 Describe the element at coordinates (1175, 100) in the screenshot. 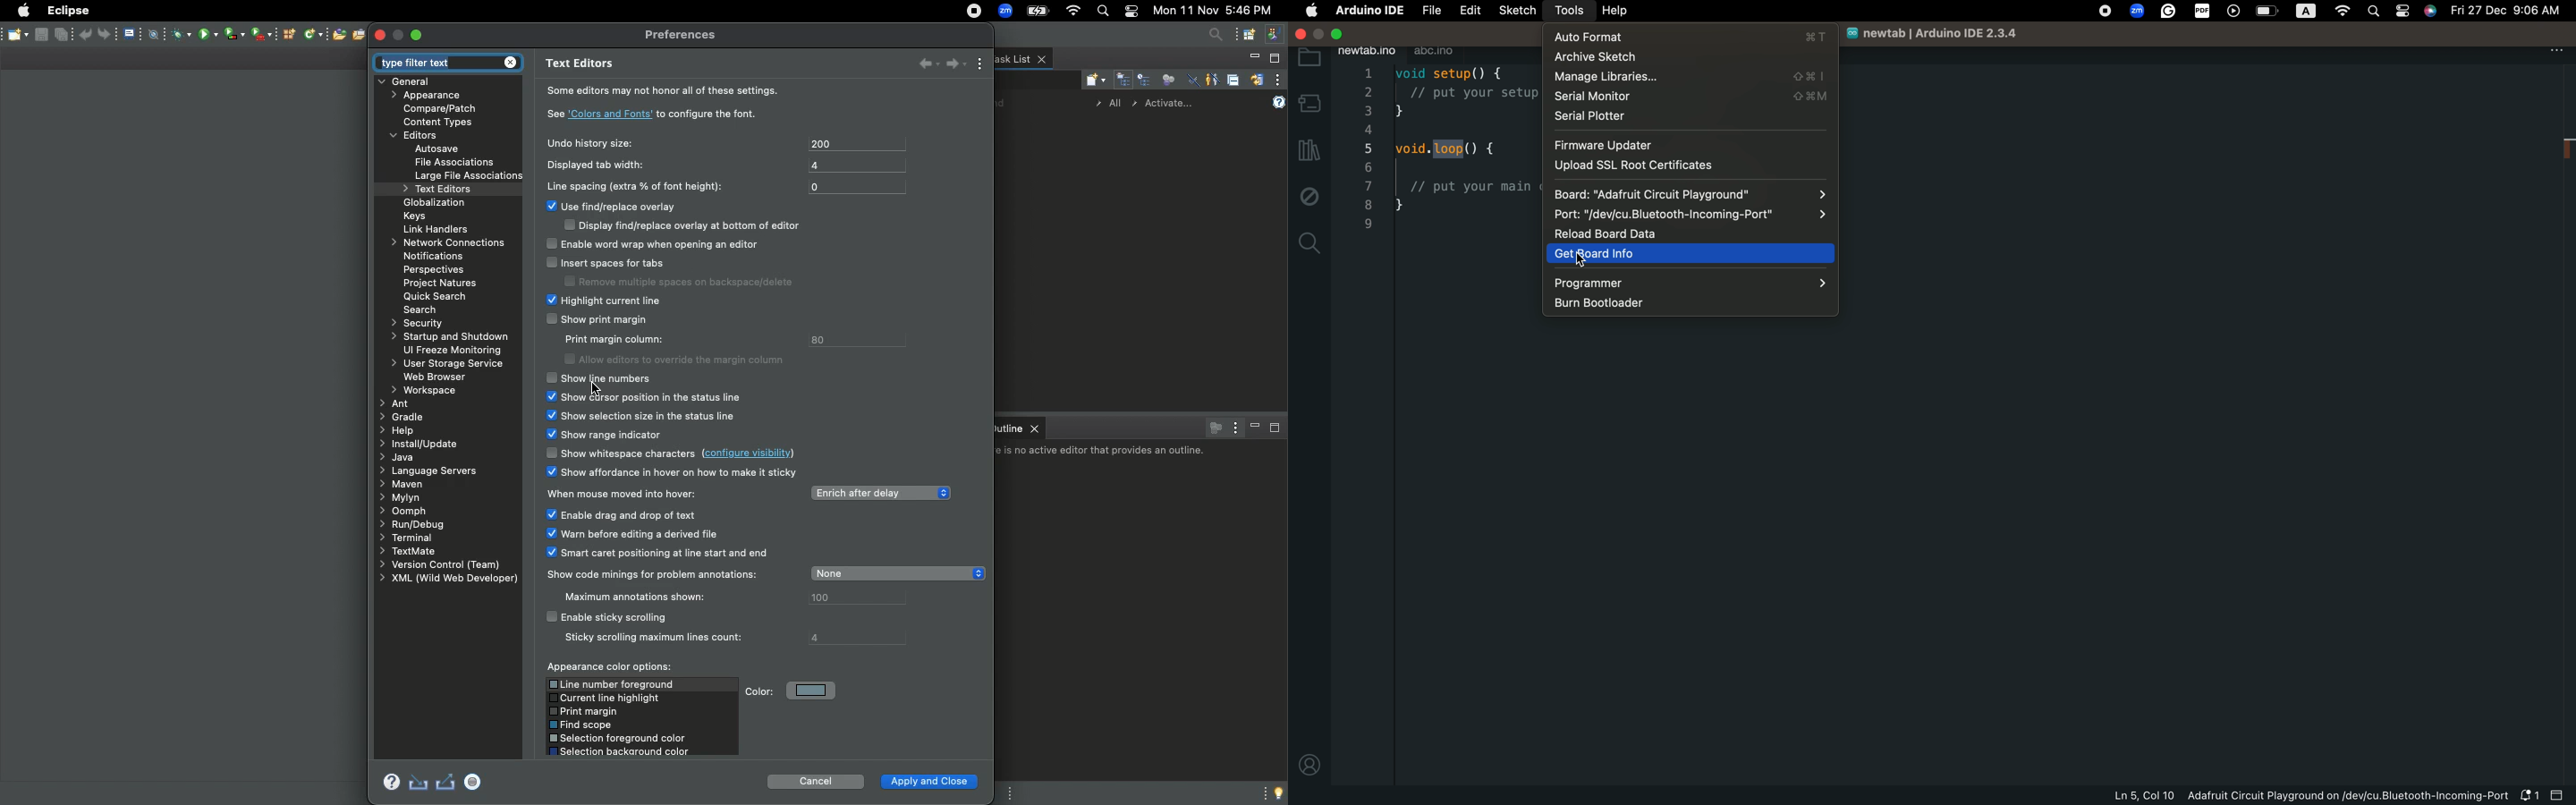

I see `Activate` at that location.